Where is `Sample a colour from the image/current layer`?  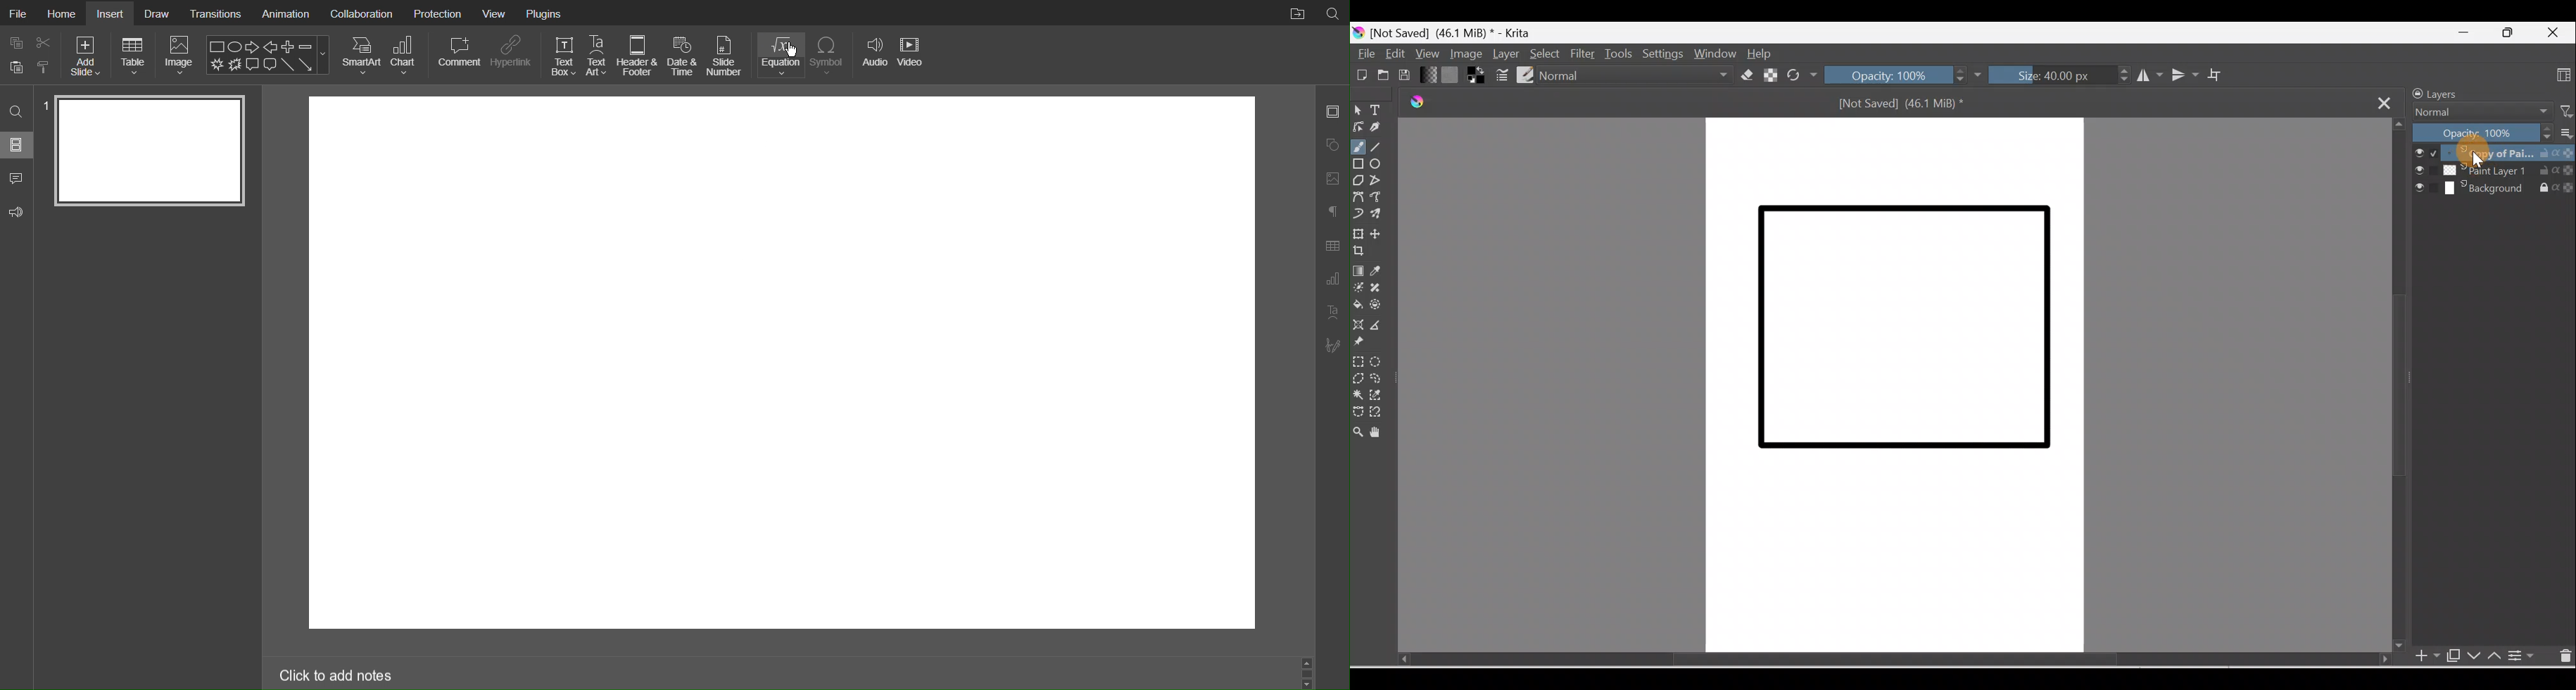 Sample a colour from the image/current layer is located at coordinates (1385, 272).